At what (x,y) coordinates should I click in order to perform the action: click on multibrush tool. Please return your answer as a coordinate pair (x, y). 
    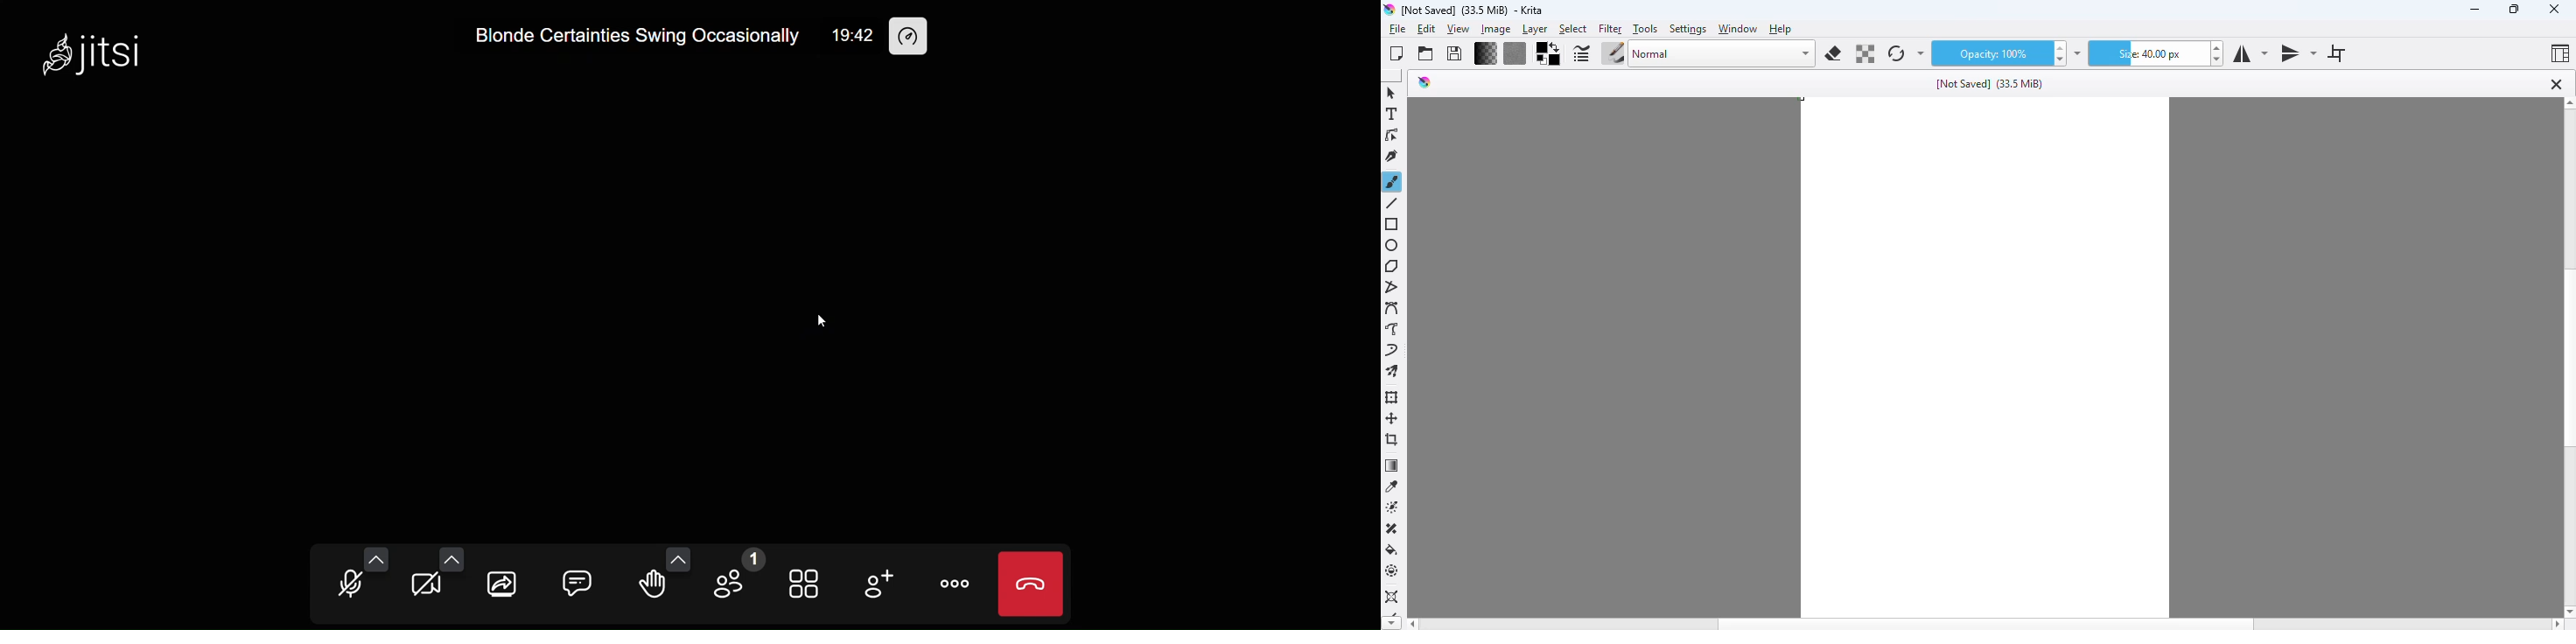
    Looking at the image, I should click on (1393, 372).